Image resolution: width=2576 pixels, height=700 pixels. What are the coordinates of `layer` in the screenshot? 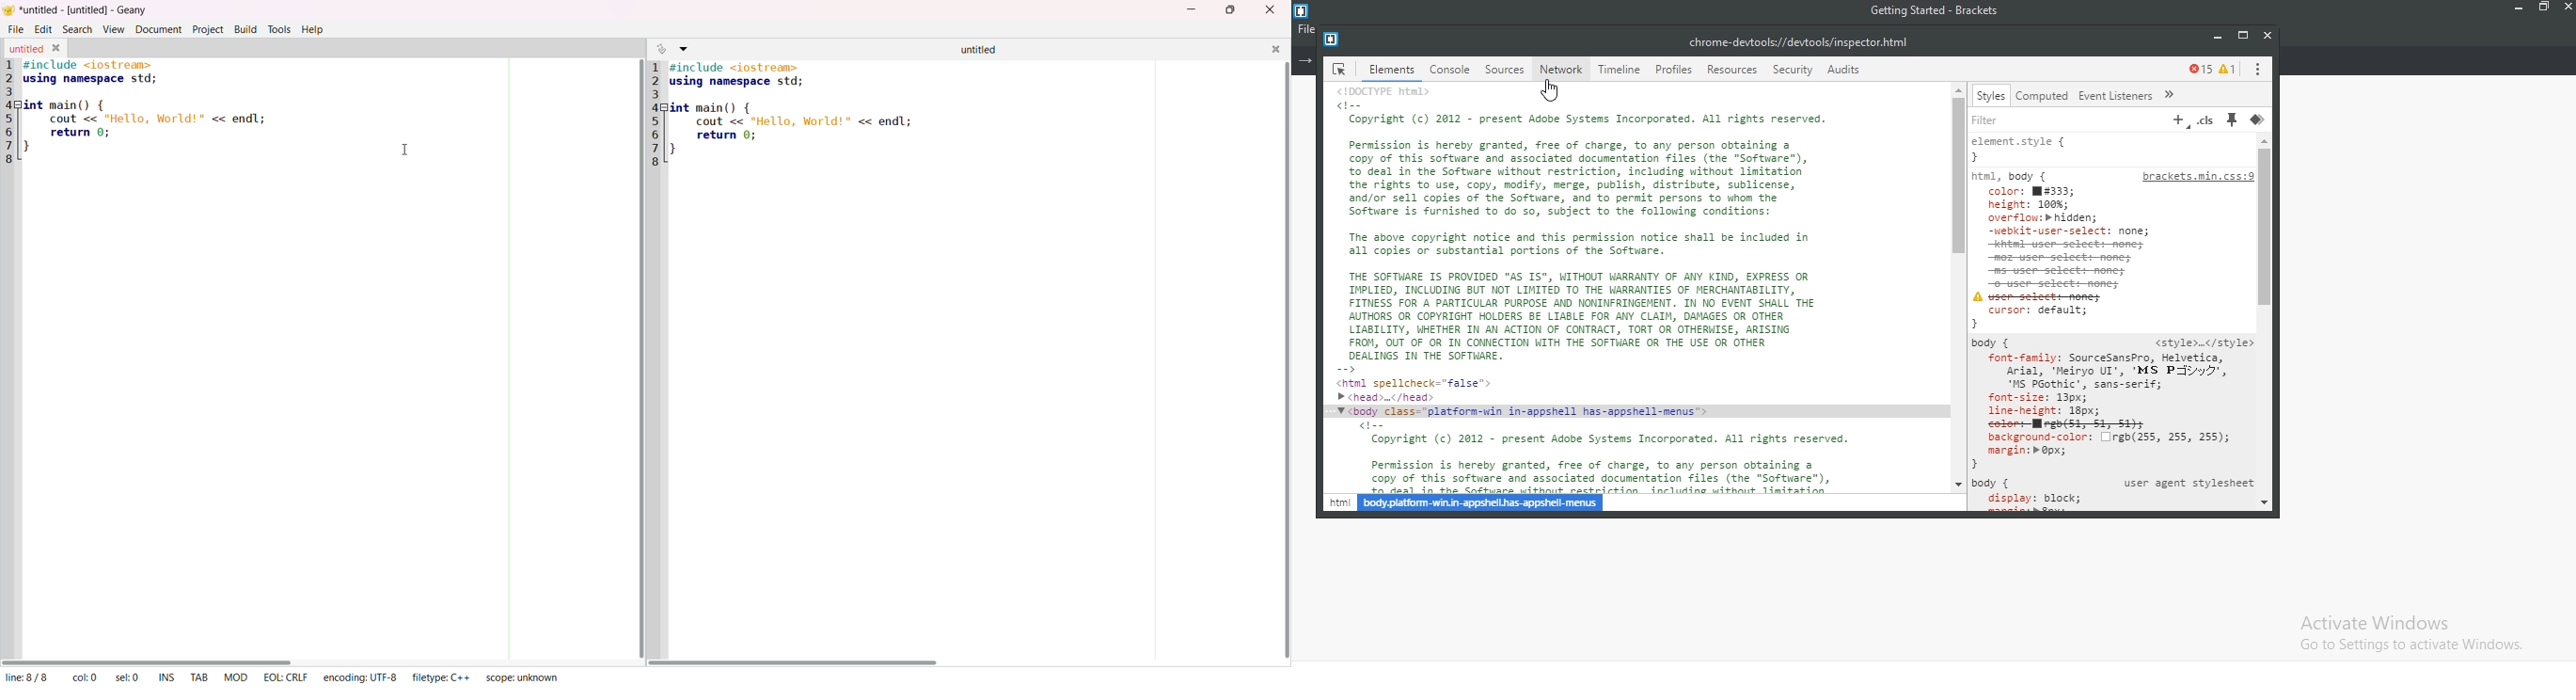 It's located at (2256, 119).